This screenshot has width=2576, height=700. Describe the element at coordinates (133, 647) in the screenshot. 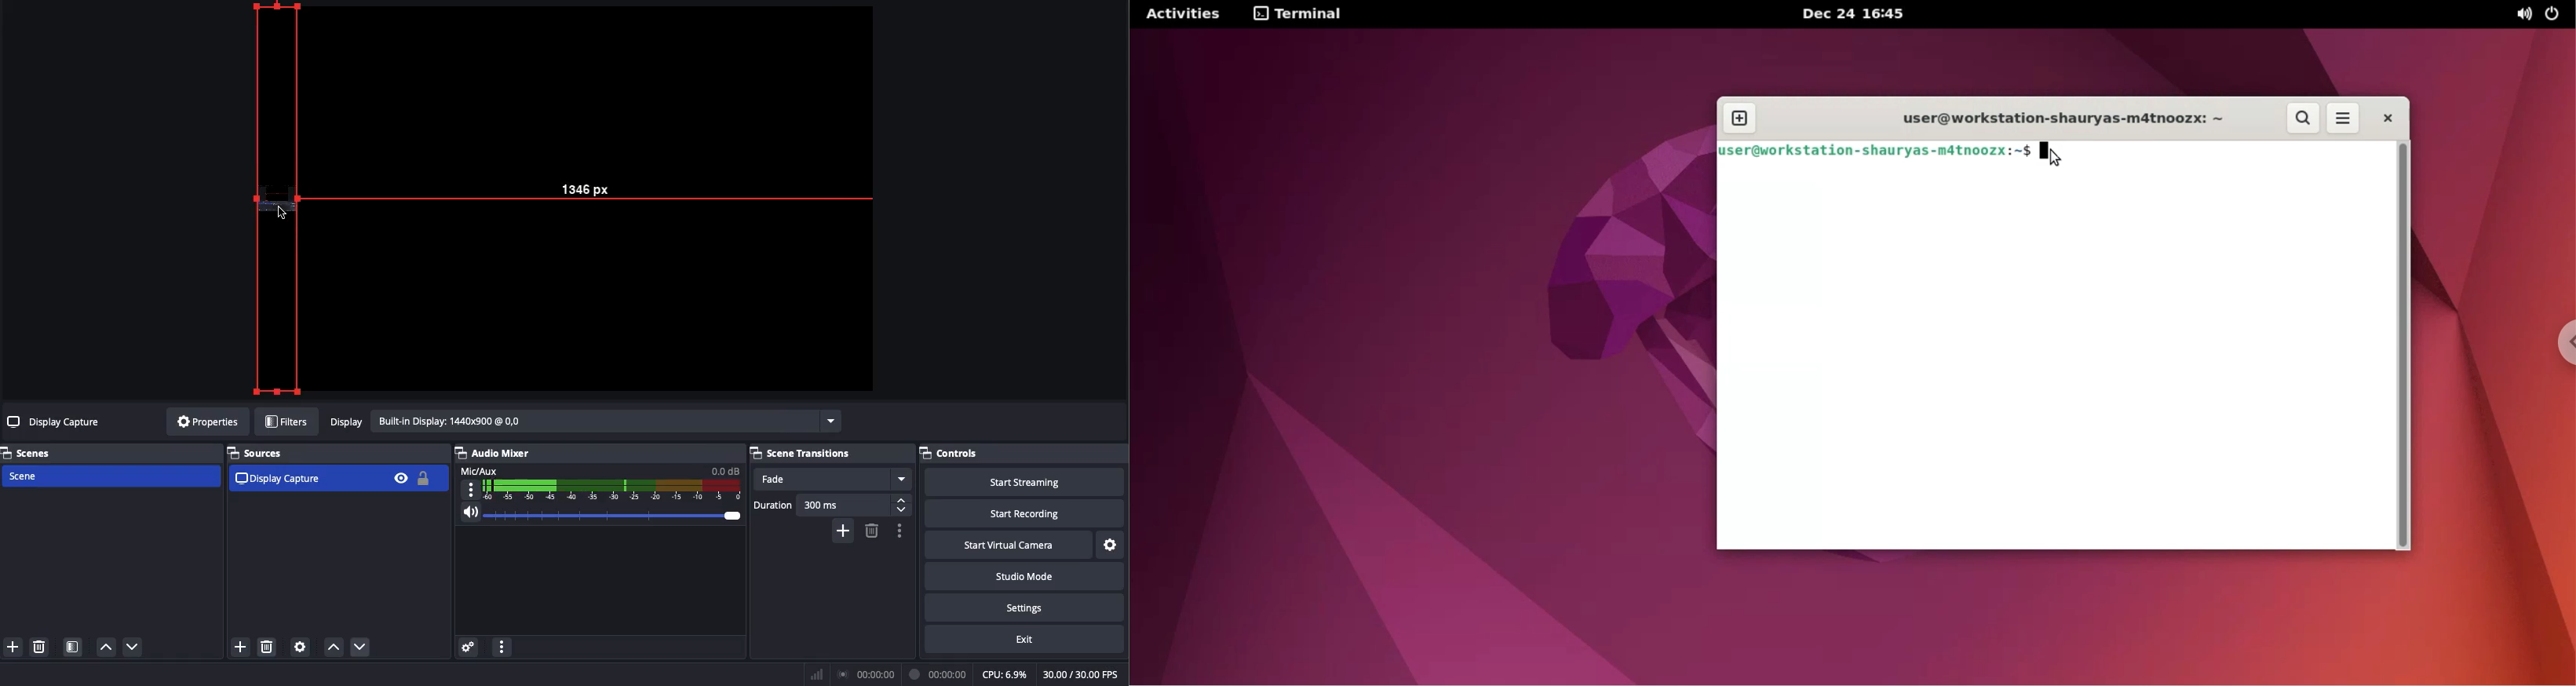

I see `Move down` at that location.